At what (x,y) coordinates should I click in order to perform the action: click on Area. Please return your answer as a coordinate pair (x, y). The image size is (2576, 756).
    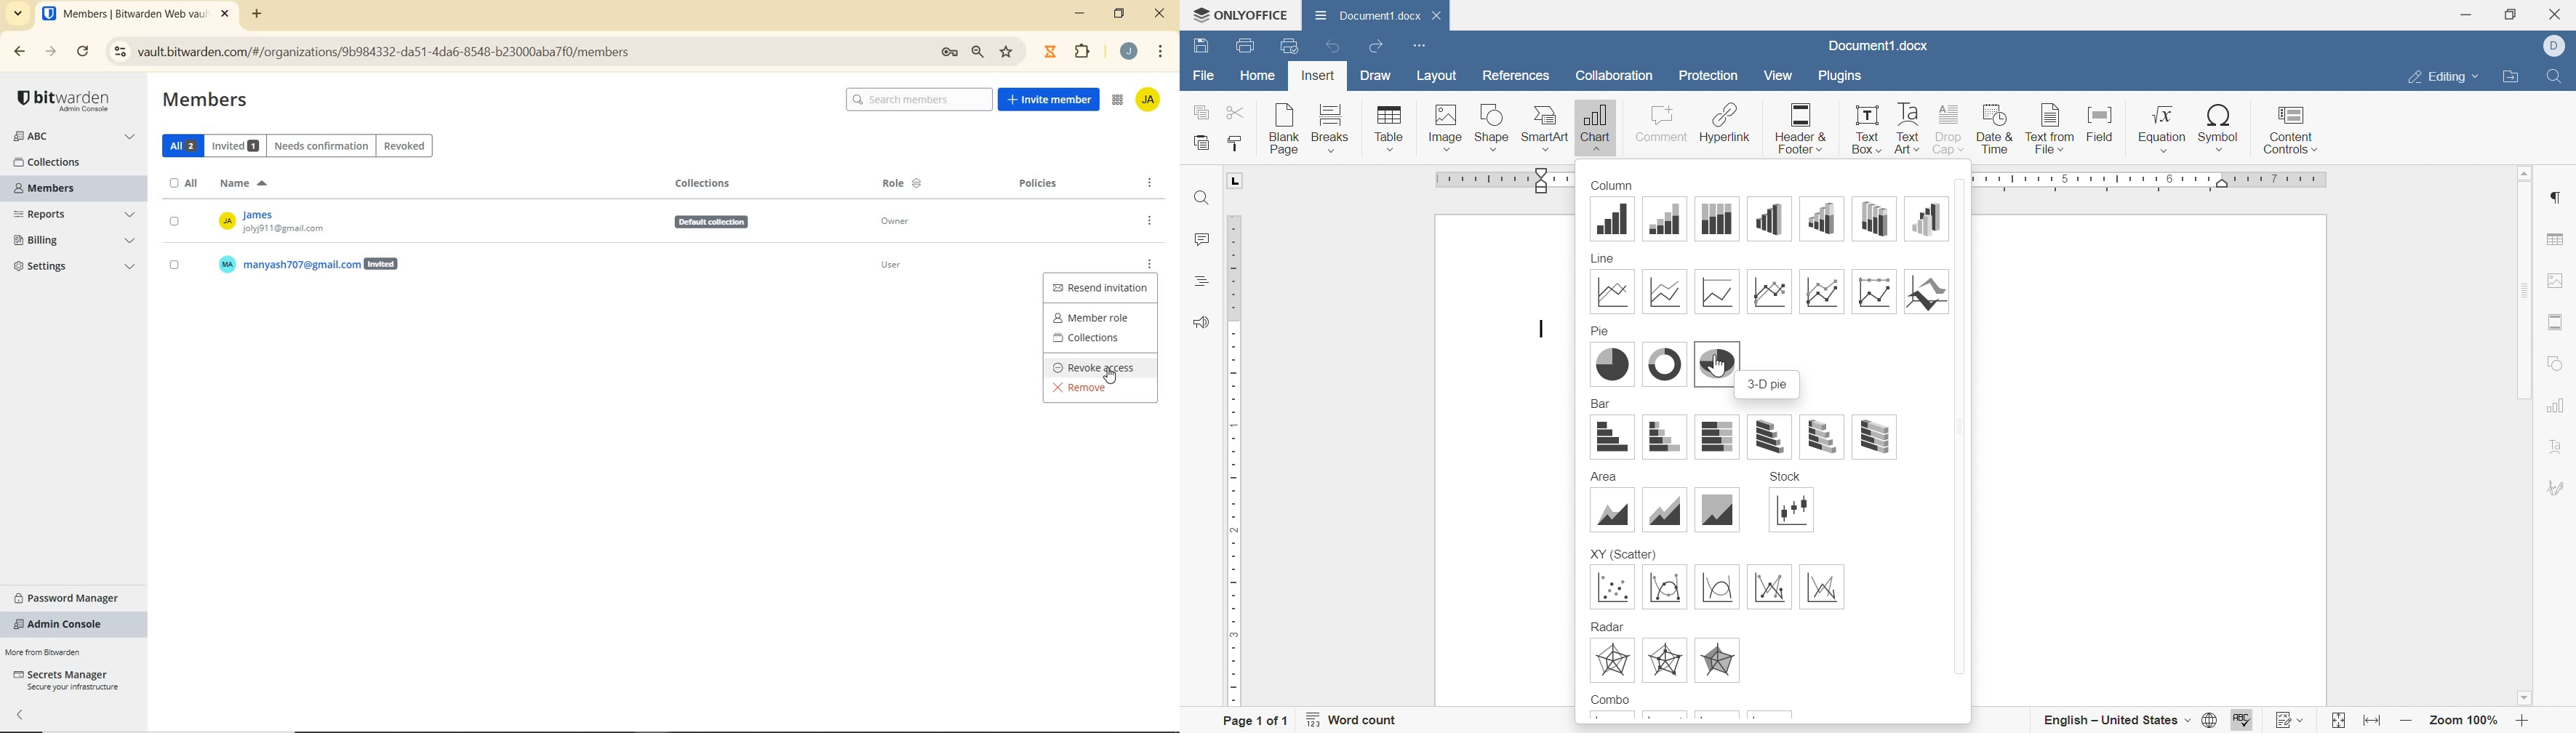
    Looking at the image, I should click on (1612, 510).